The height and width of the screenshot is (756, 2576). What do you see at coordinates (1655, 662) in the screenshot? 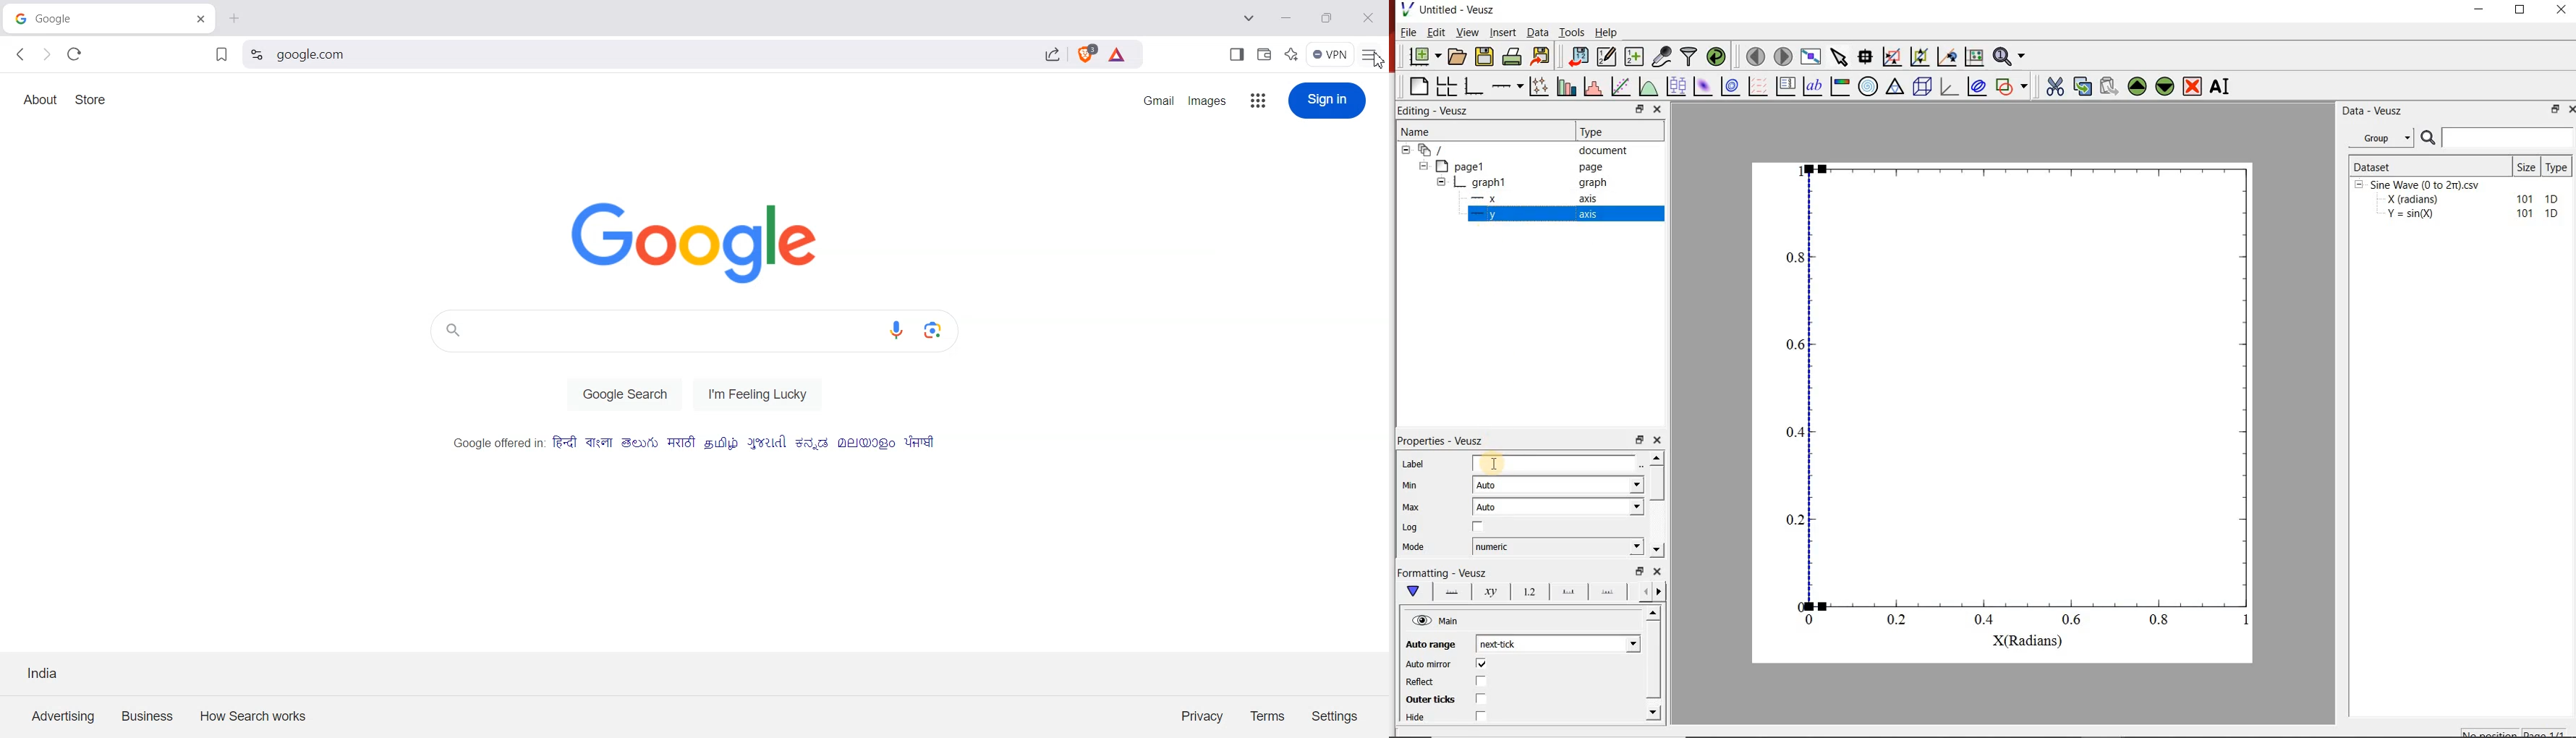
I see `Horizontal scrollbar` at bounding box center [1655, 662].